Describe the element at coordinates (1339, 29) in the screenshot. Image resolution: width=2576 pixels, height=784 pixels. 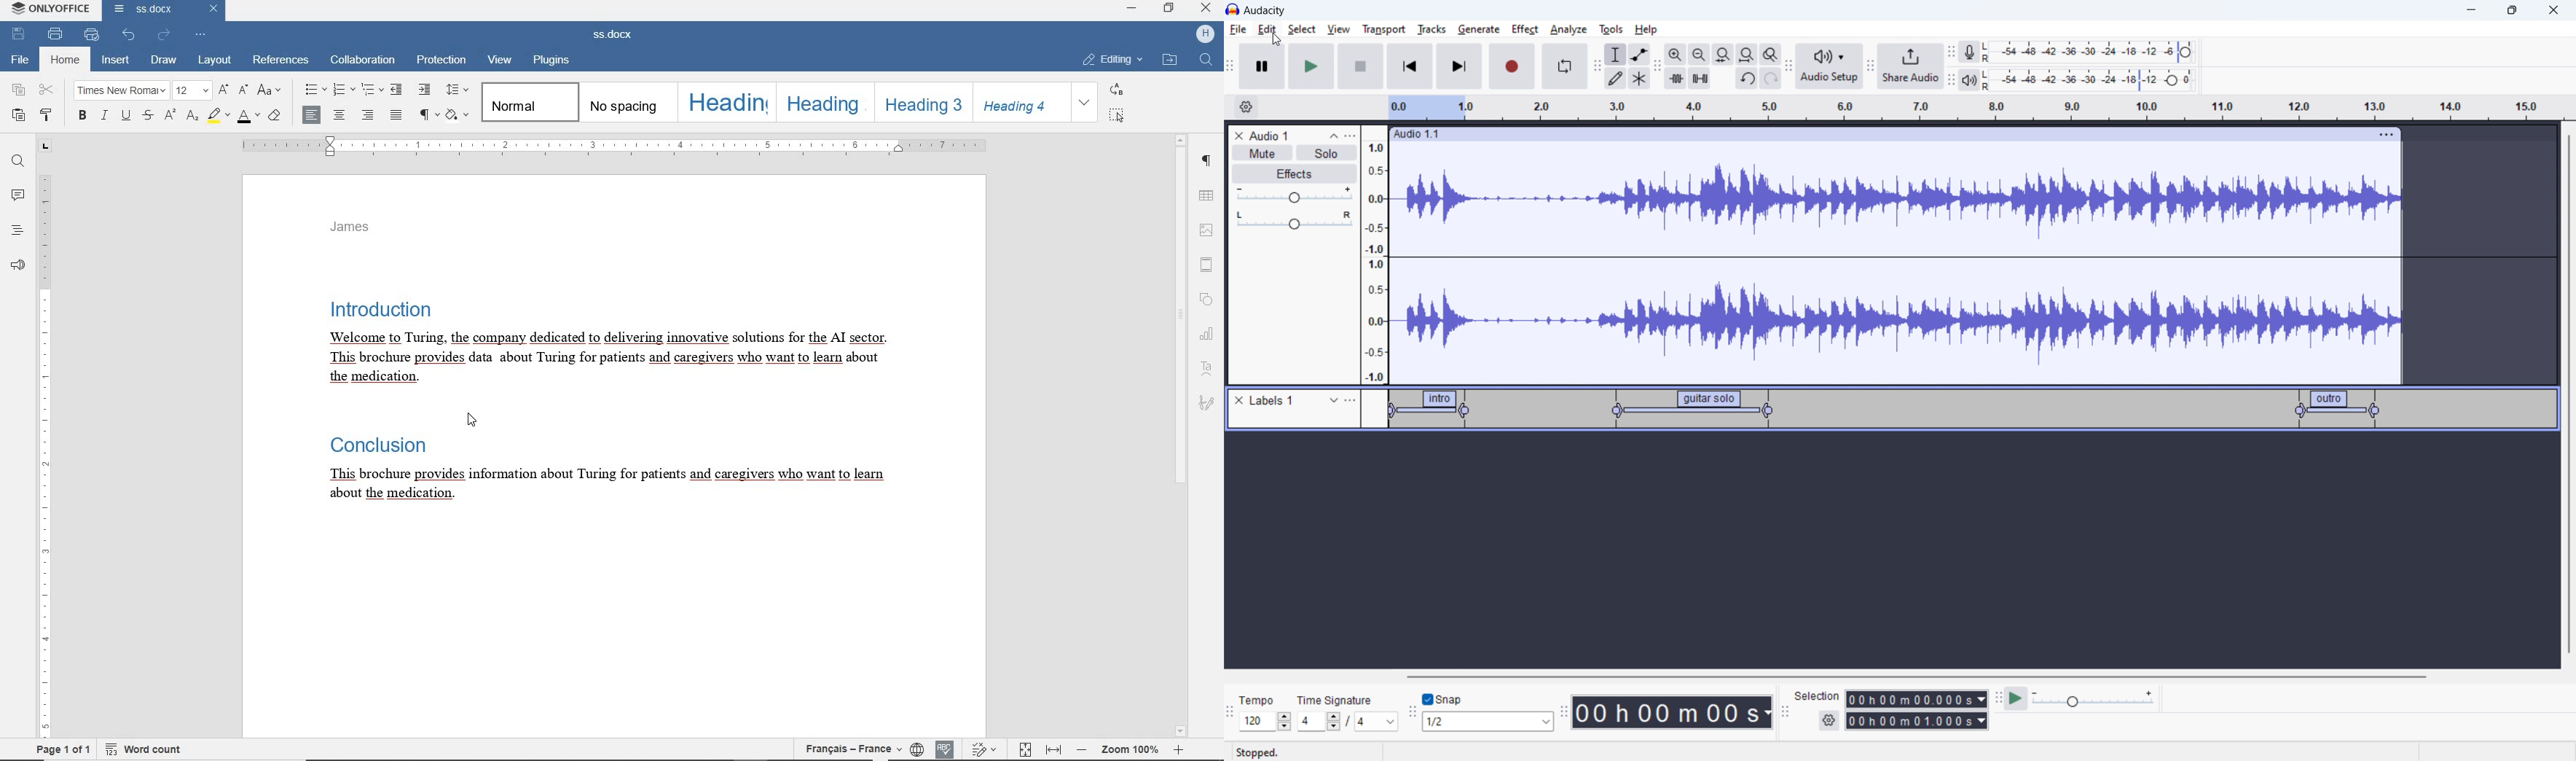
I see `view` at that location.